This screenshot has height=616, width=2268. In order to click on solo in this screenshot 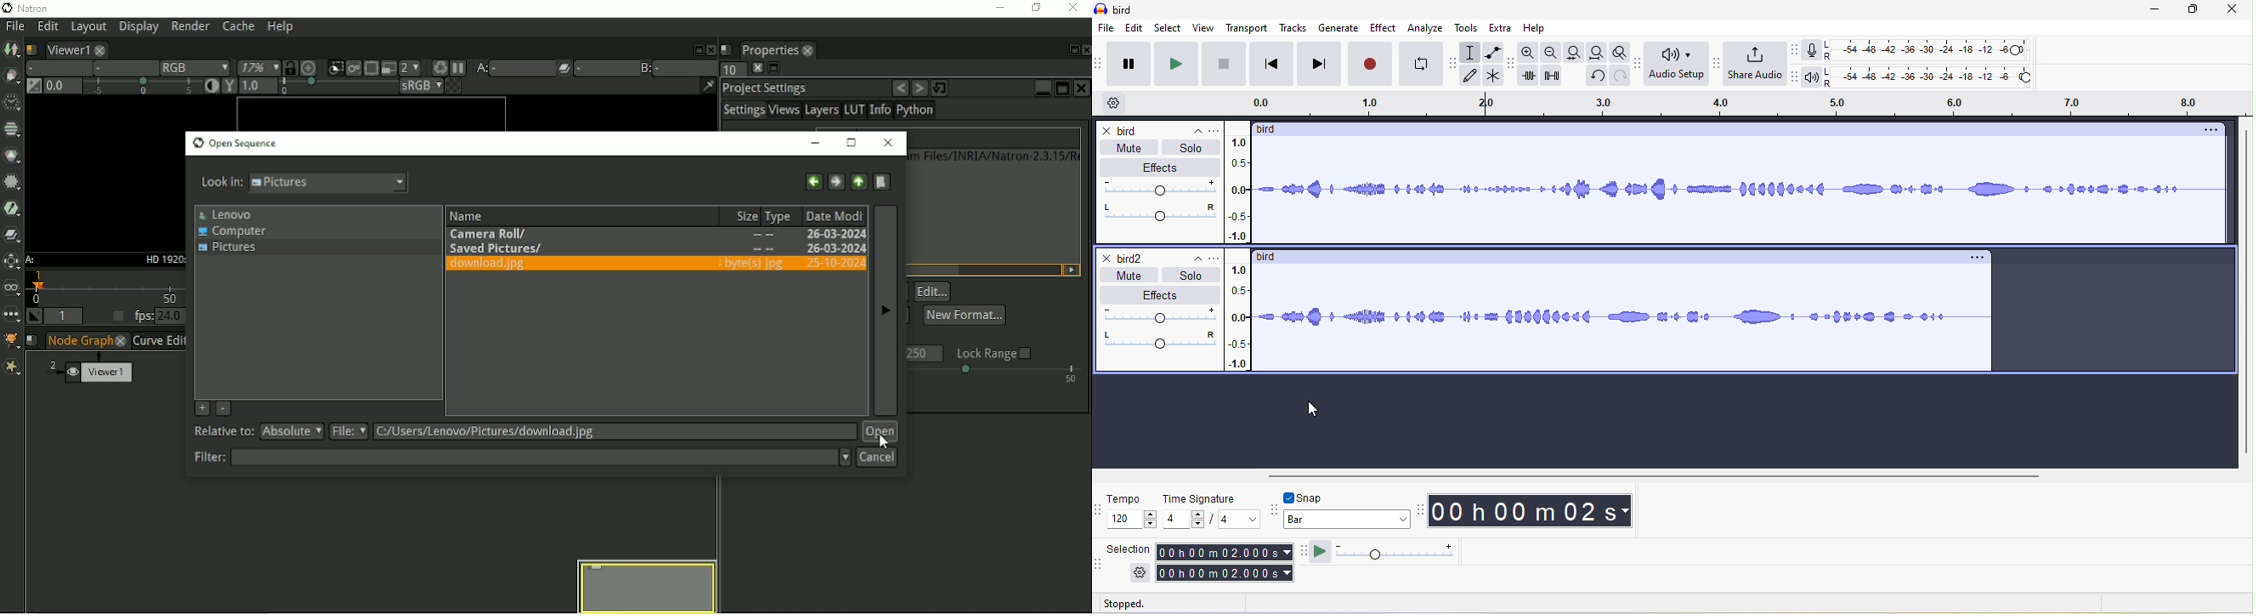, I will do `click(1191, 145)`.